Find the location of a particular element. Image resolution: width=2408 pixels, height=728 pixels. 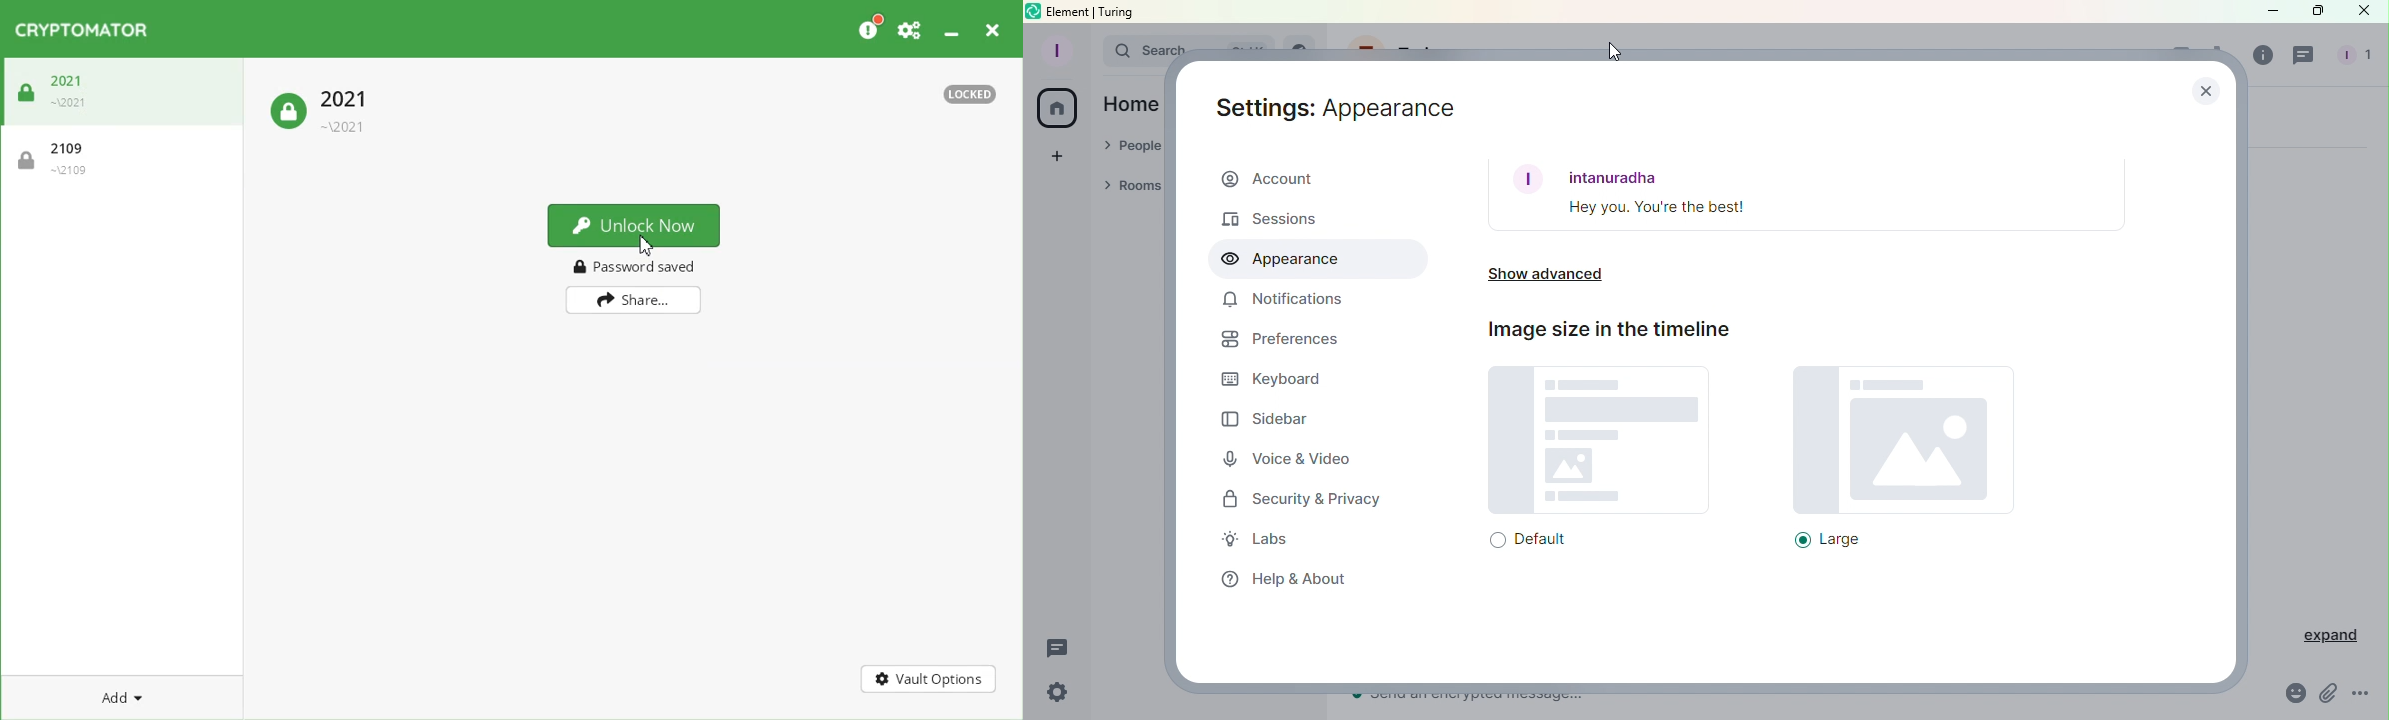

Preferences is located at coordinates (1280, 342).